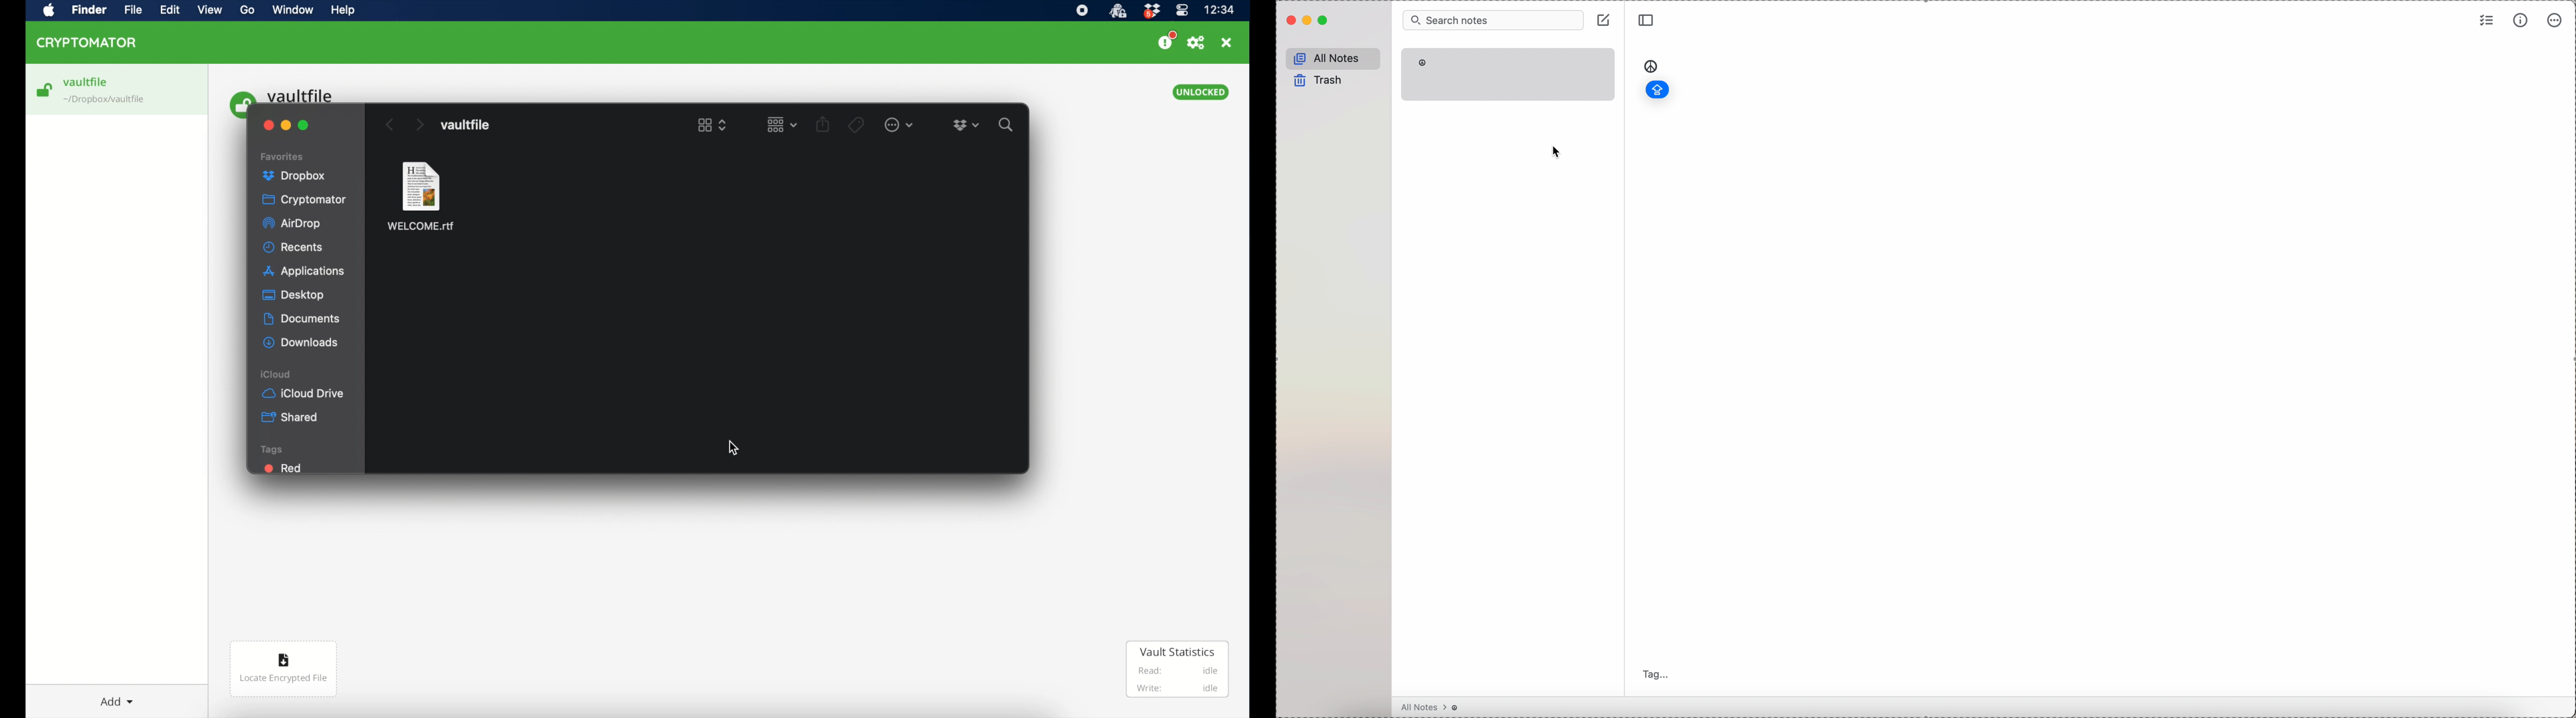 The height and width of the screenshot is (728, 2576). What do you see at coordinates (856, 124) in the screenshot?
I see `tags` at bounding box center [856, 124].